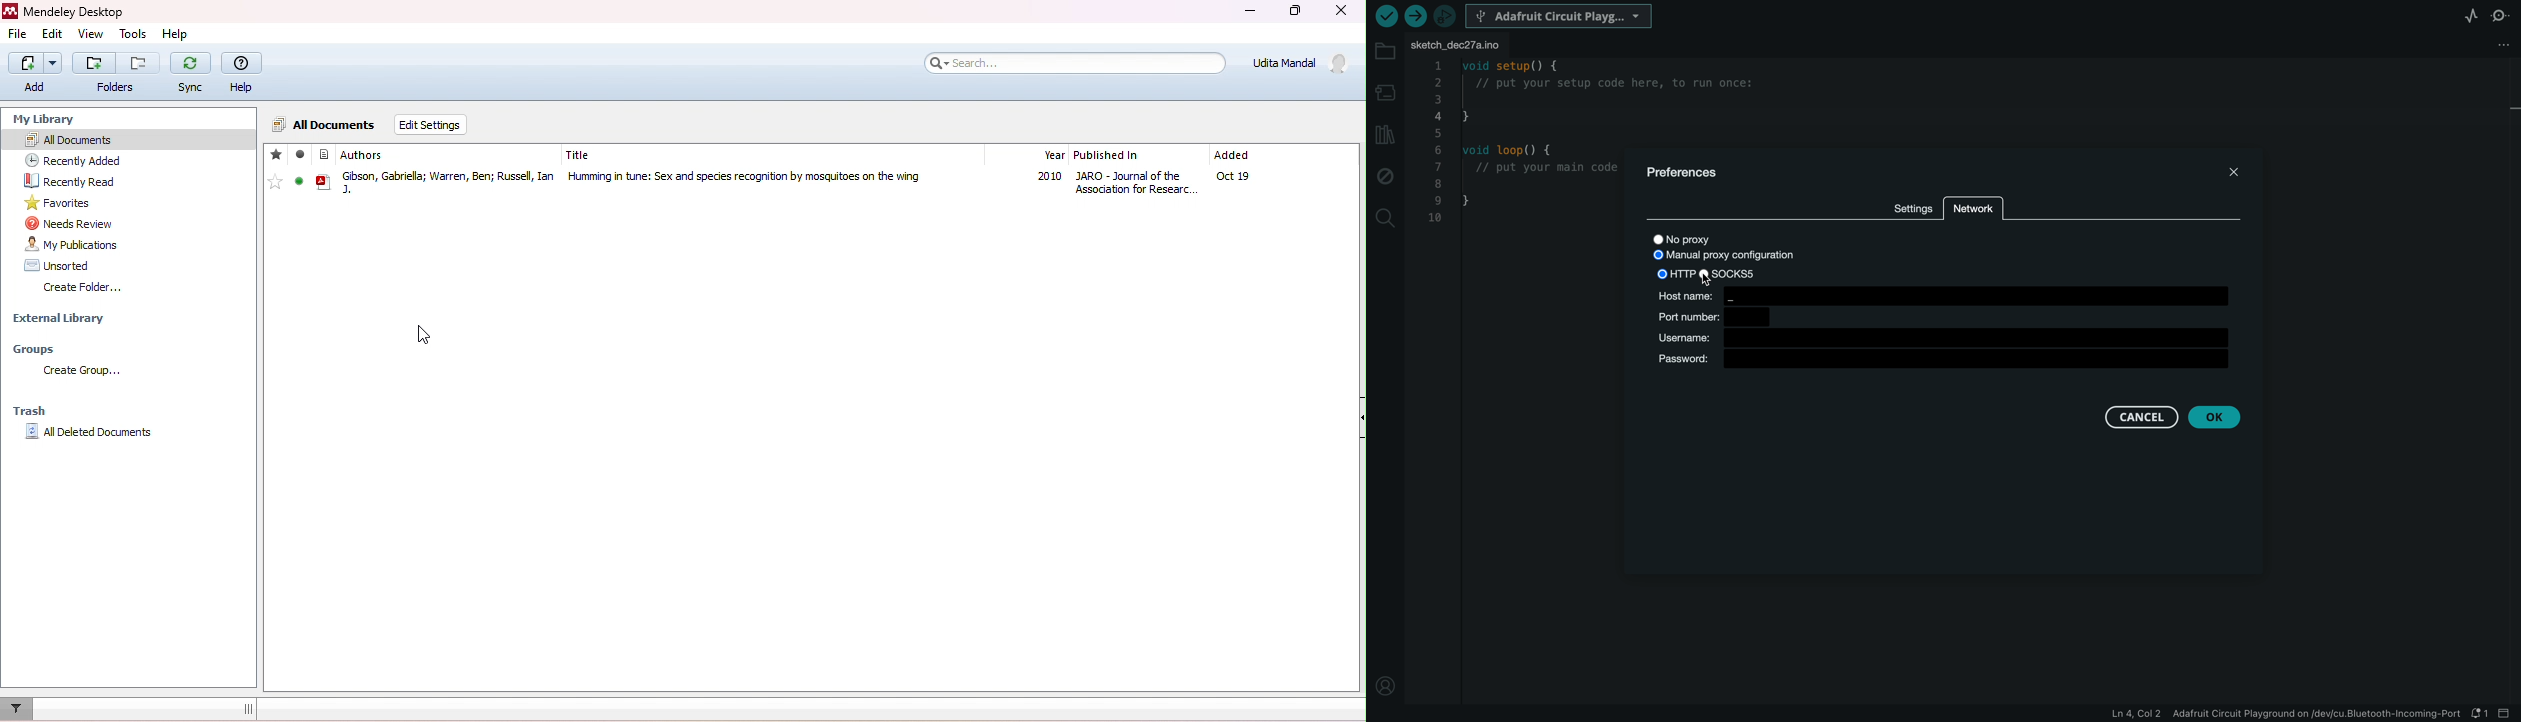 The image size is (2548, 728). What do you see at coordinates (71, 161) in the screenshot?
I see `recently added` at bounding box center [71, 161].